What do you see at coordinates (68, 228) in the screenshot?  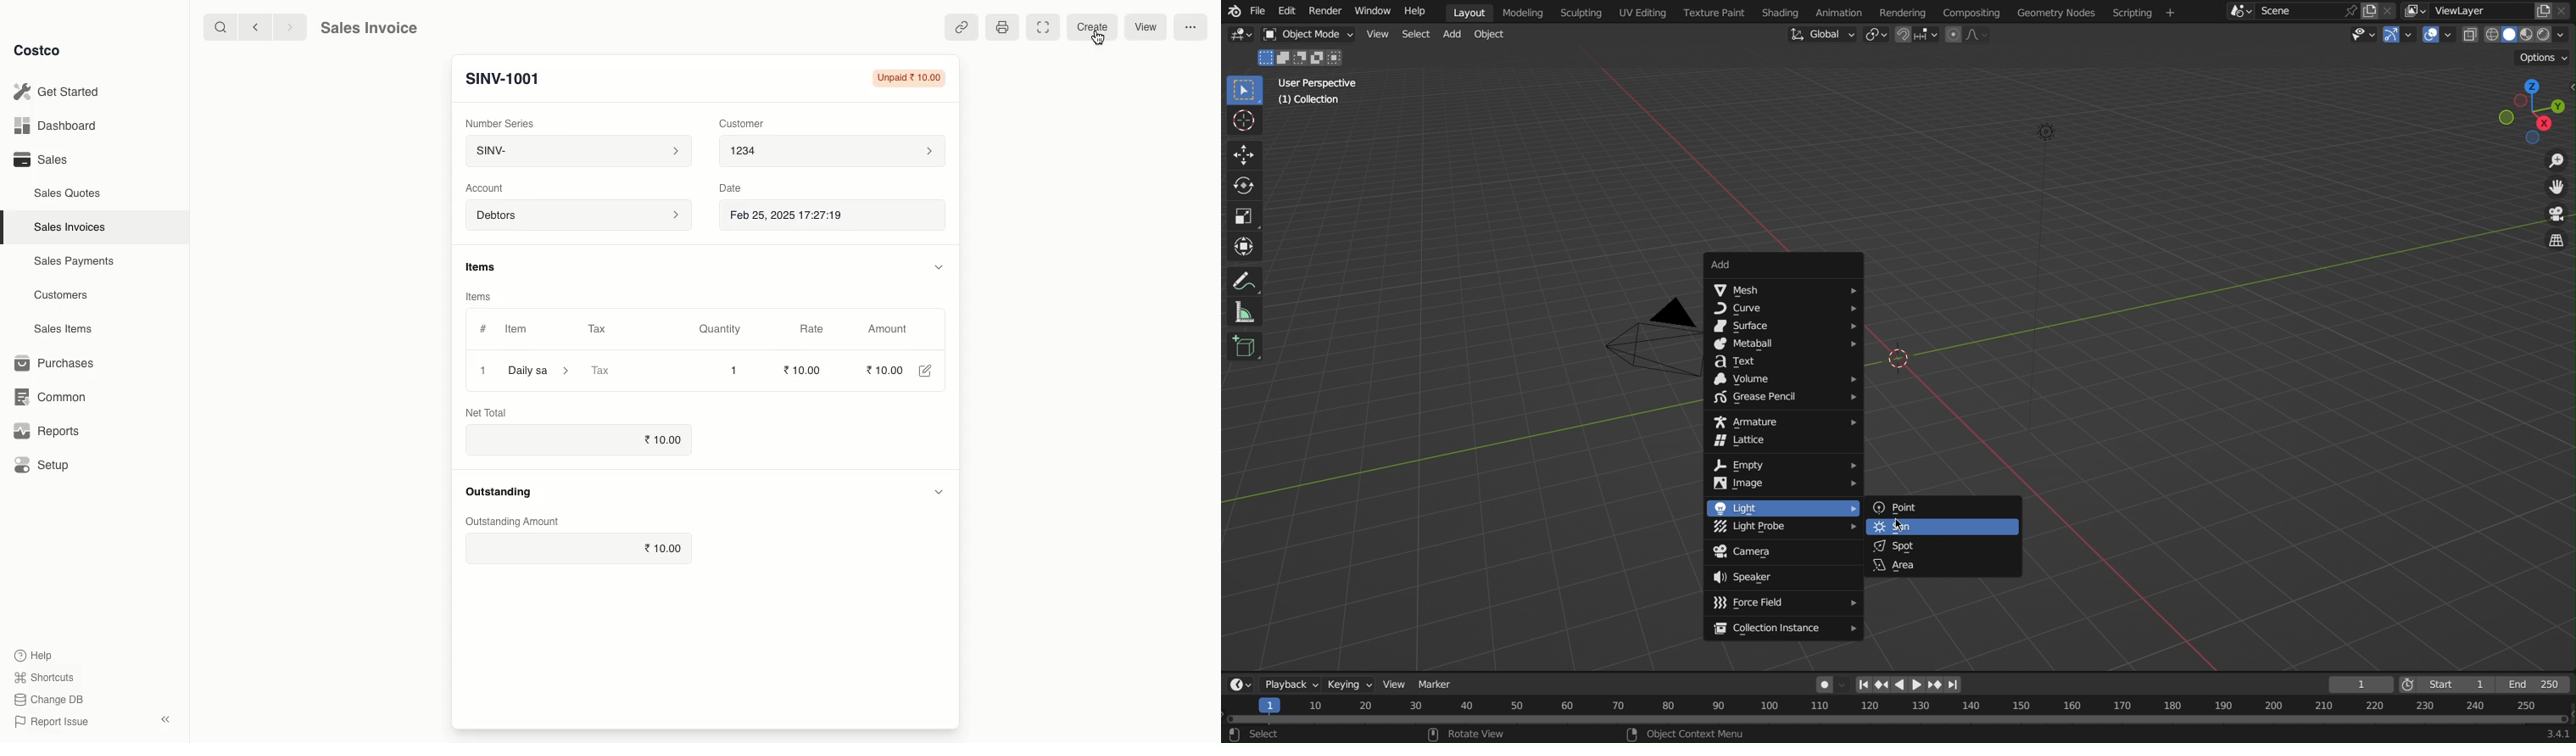 I see `Sales Invoices.` at bounding box center [68, 228].